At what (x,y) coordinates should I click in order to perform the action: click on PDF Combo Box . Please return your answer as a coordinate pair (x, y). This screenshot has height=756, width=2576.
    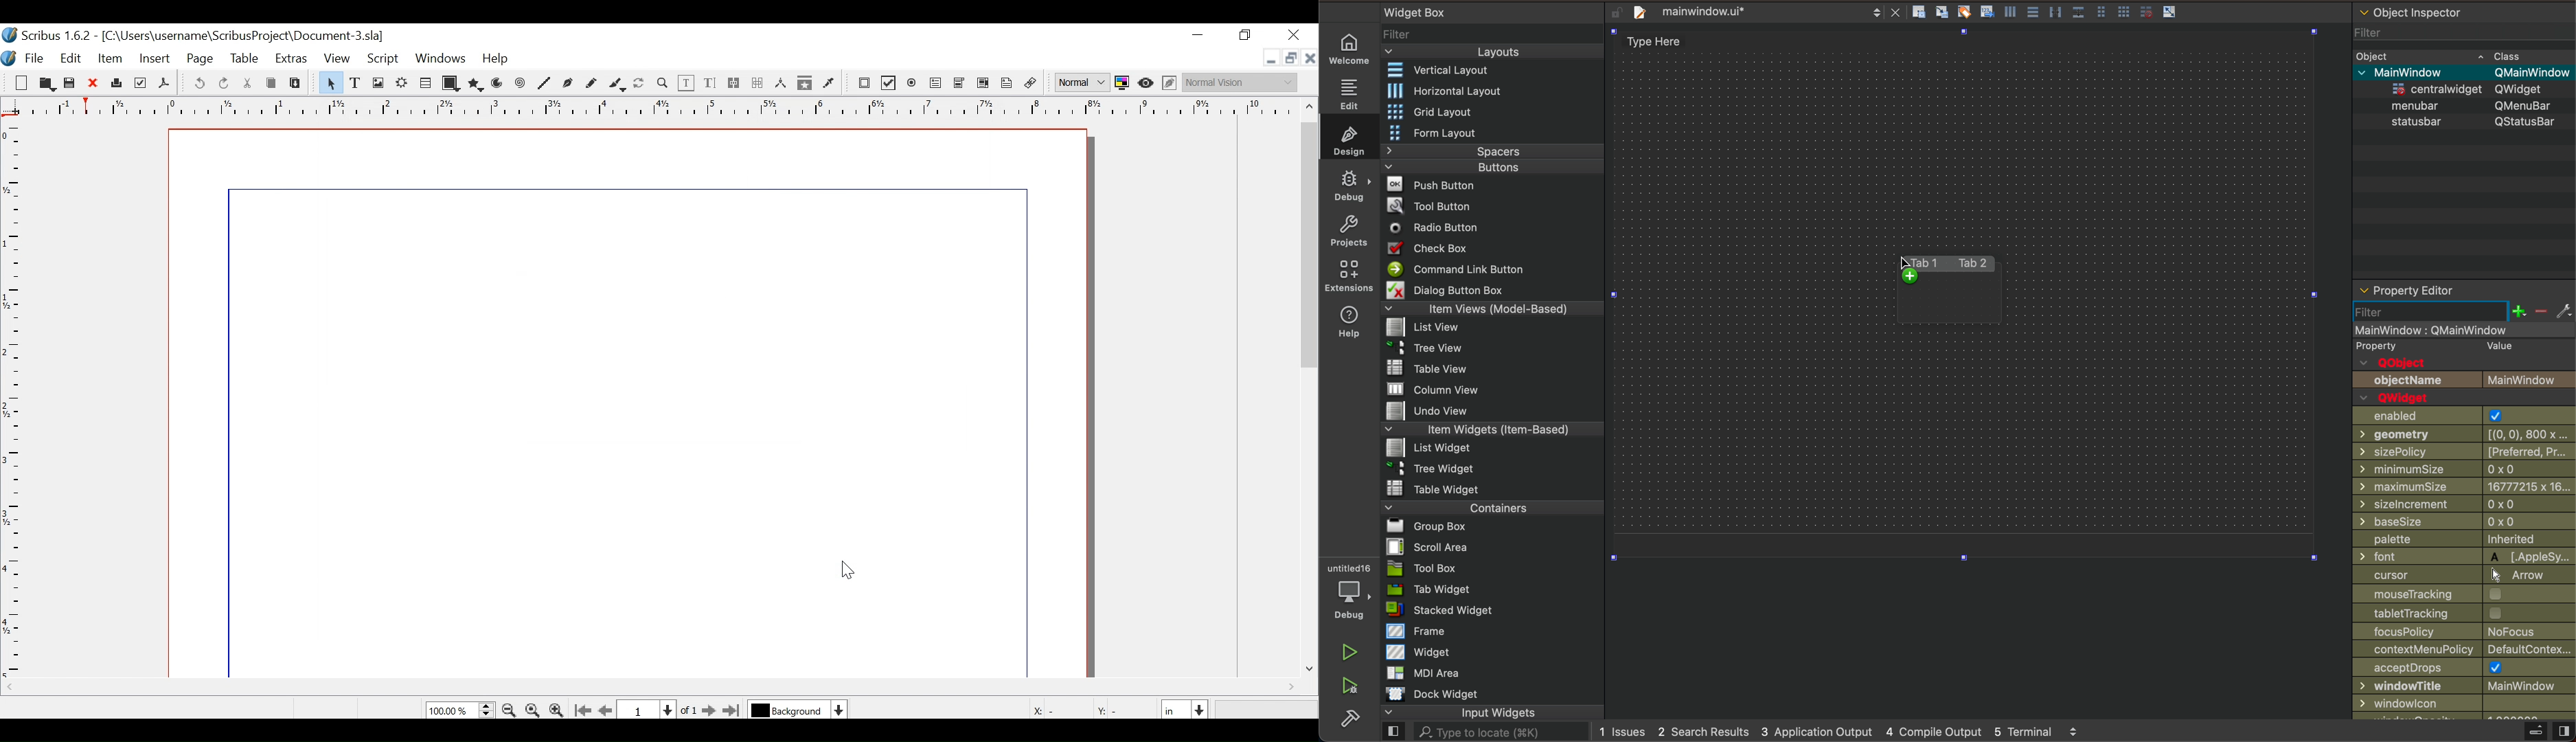
    Looking at the image, I should click on (961, 85).